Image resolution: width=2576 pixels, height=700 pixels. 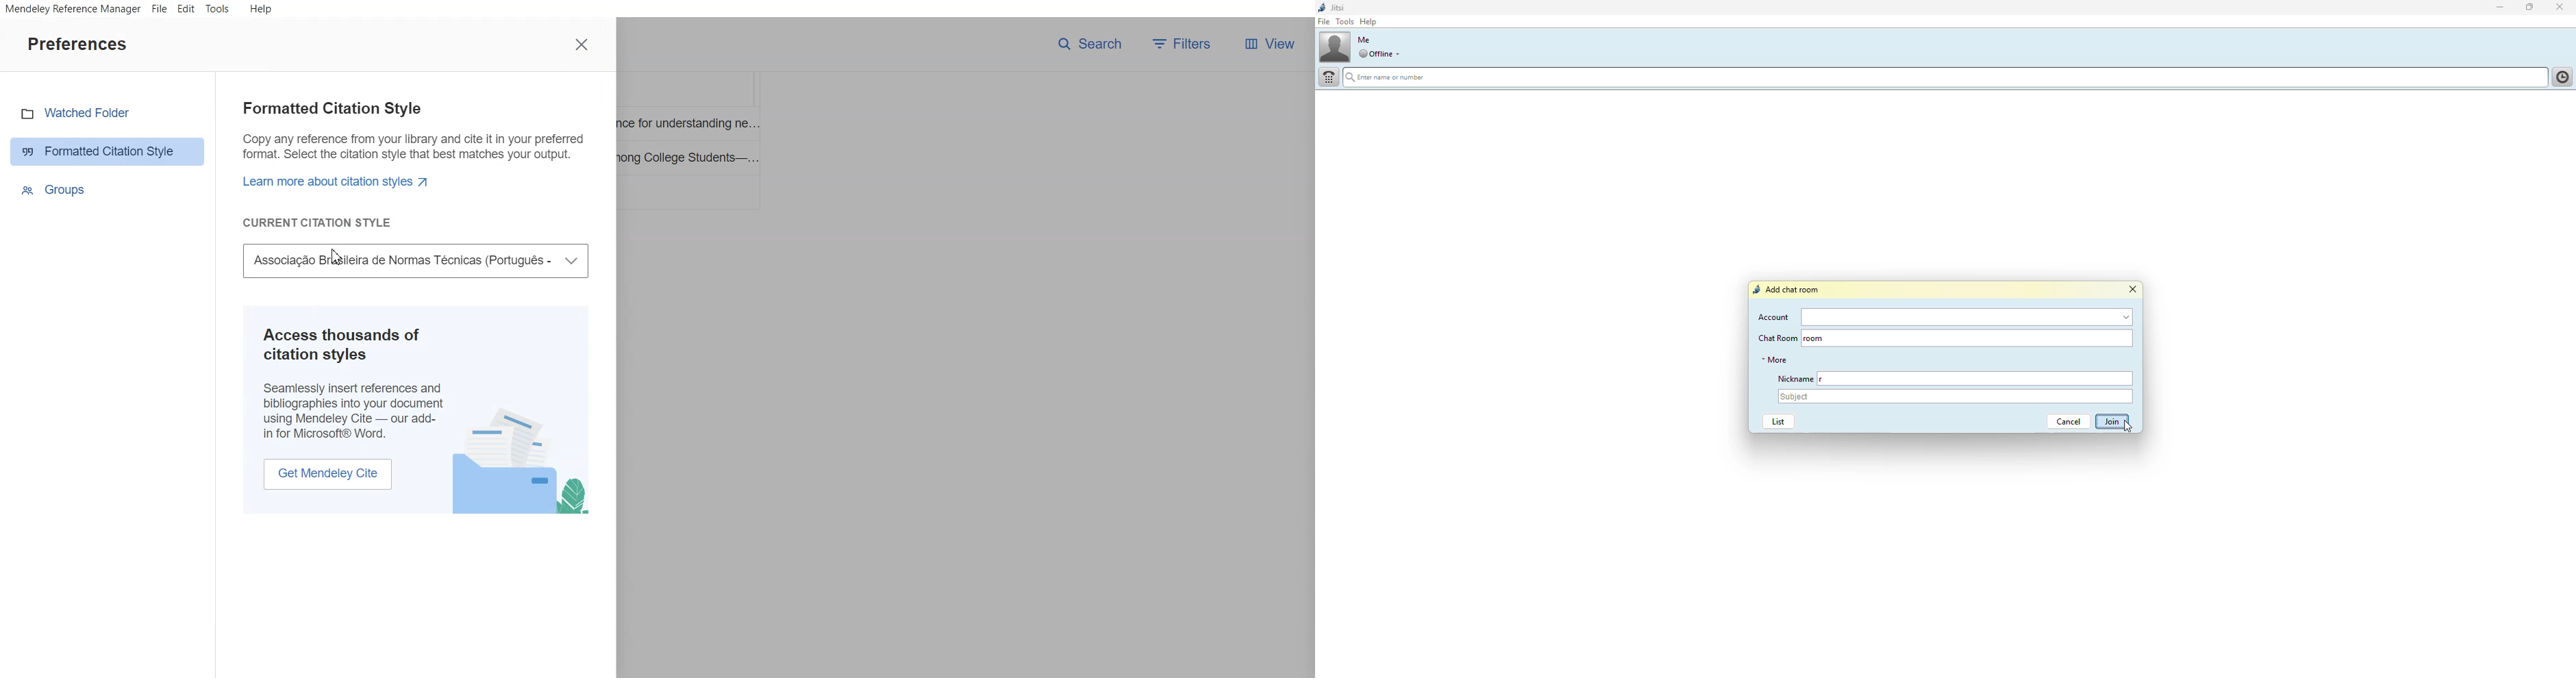 I want to click on Close, so click(x=583, y=45).